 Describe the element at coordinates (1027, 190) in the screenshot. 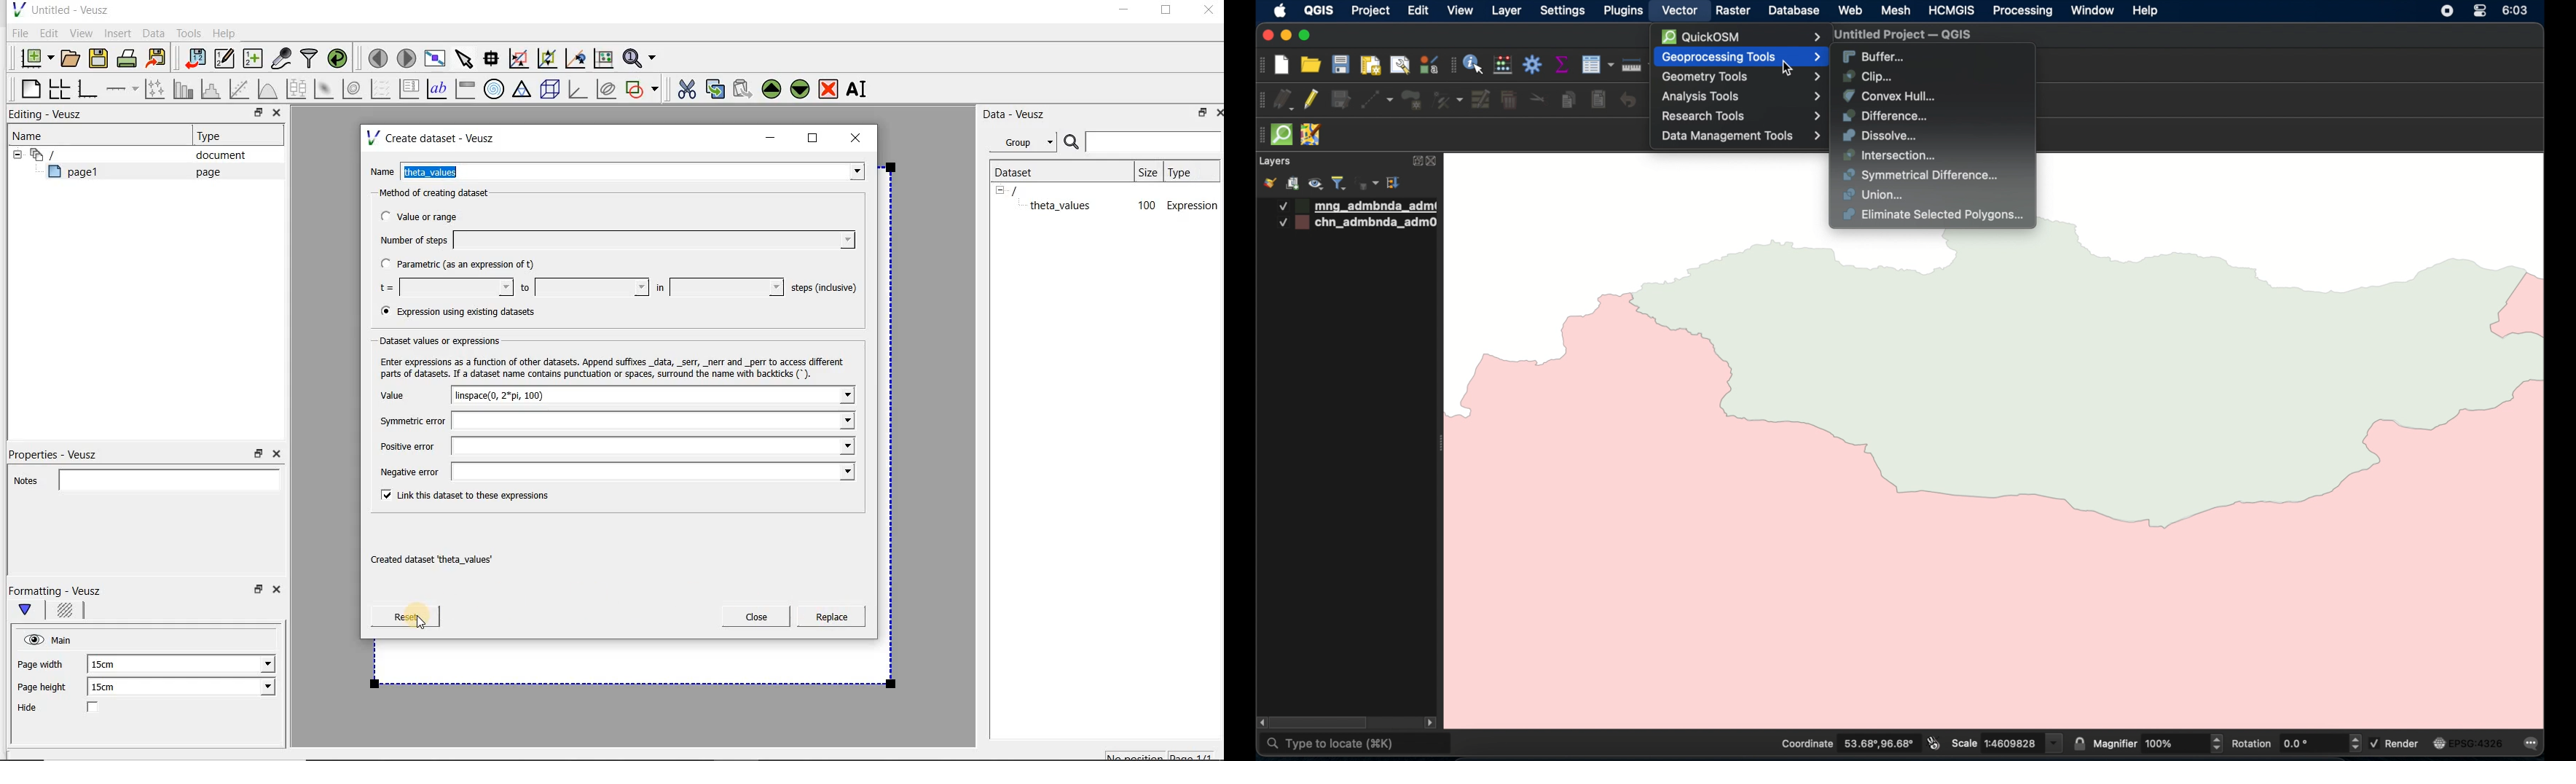

I see `/document name` at that location.